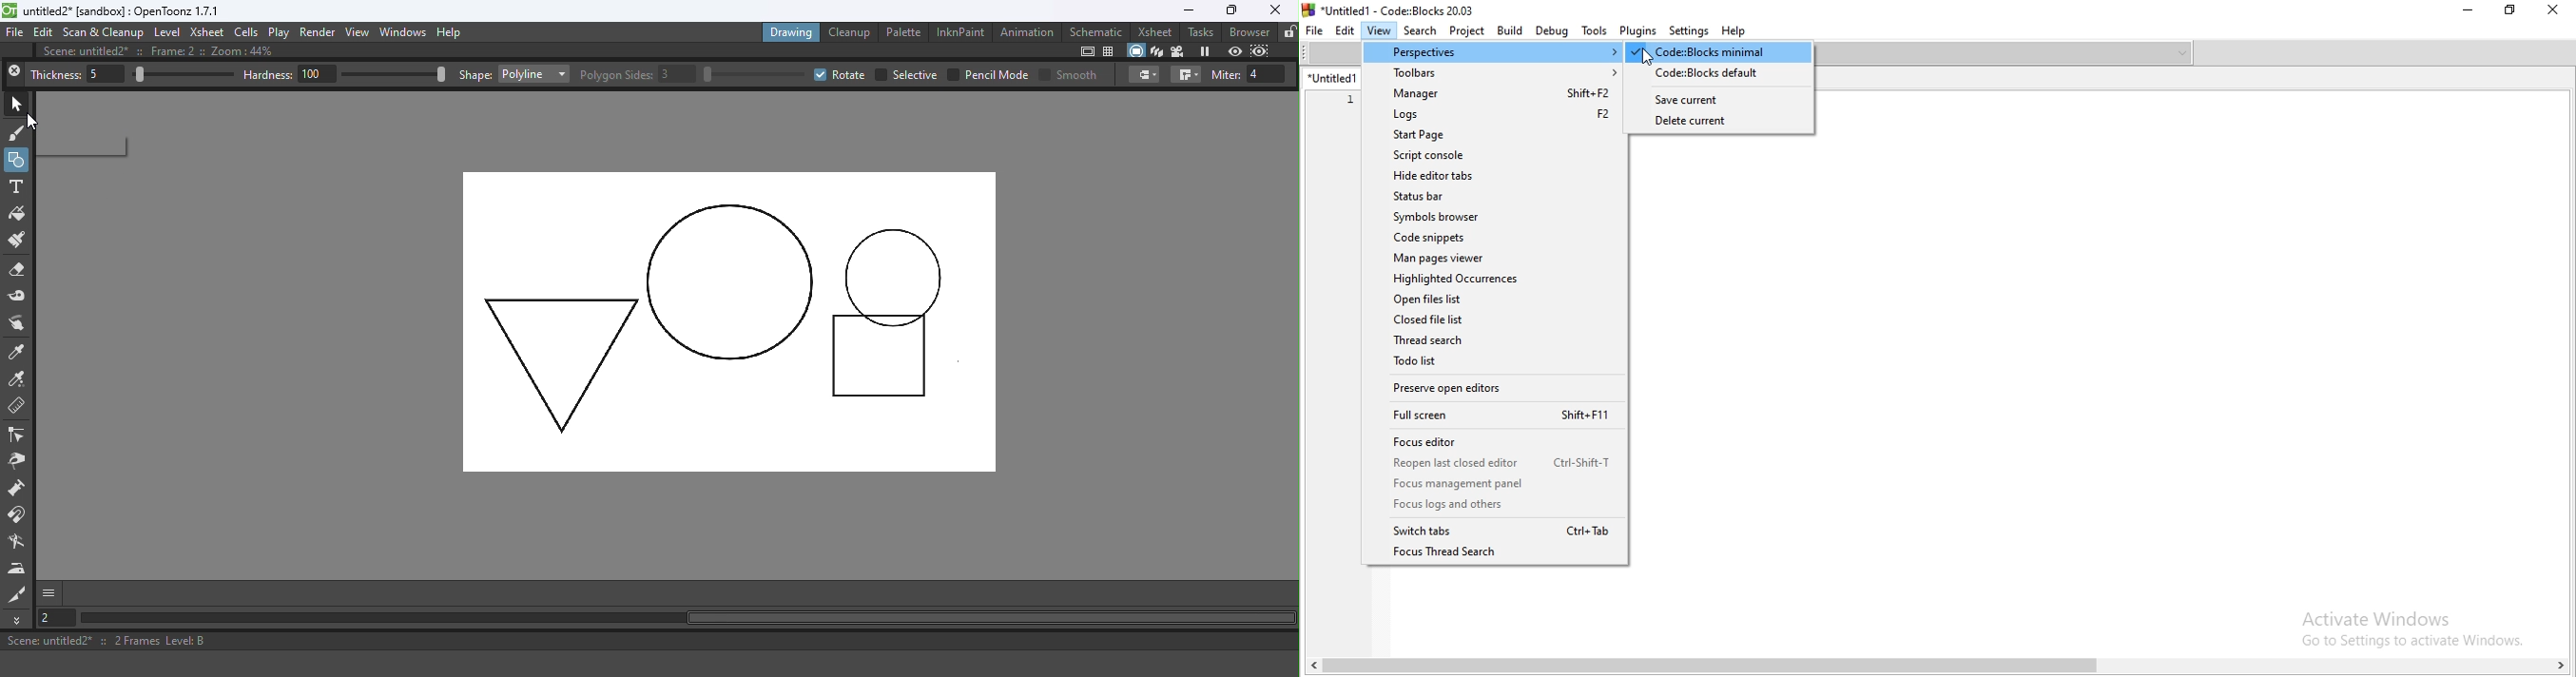  Describe the element at coordinates (2422, 626) in the screenshot. I see `Activate Windows
Go to Settings to activate Windows.` at that location.